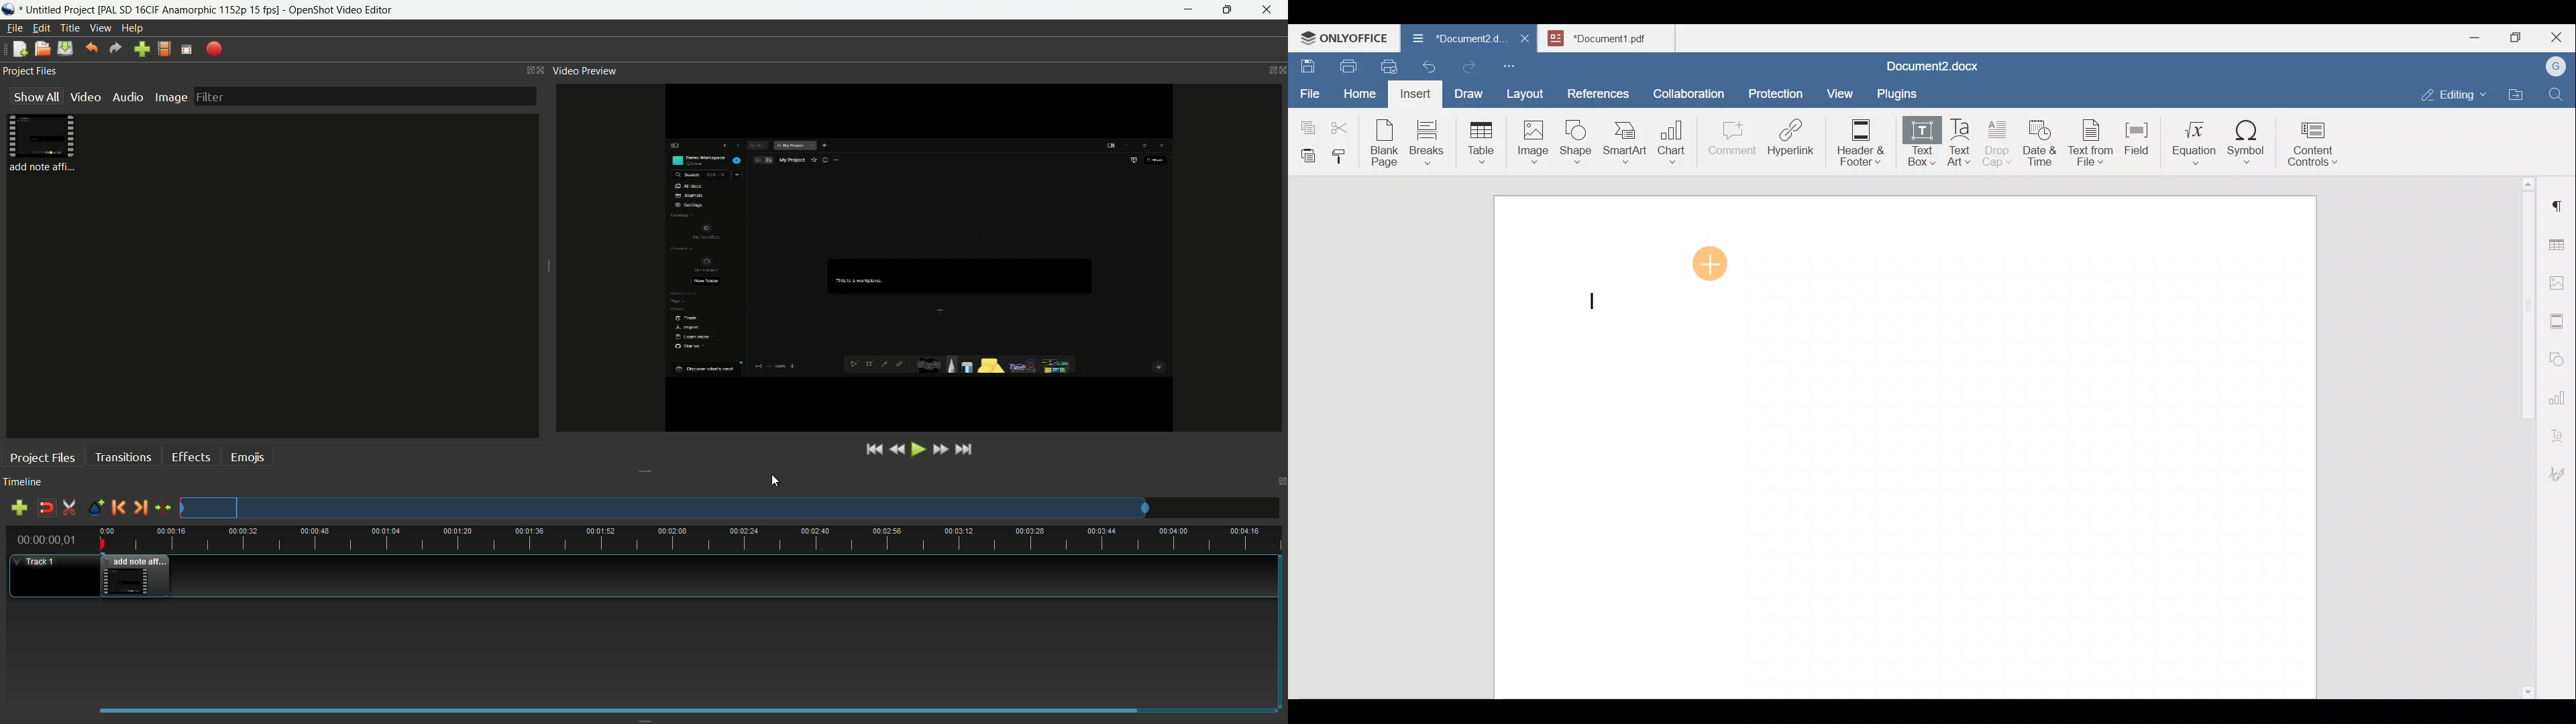 This screenshot has height=728, width=2576. What do you see at coordinates (1344, 153) in the screenshot?
I see `Copy style` at bounding box center [1344, 153].